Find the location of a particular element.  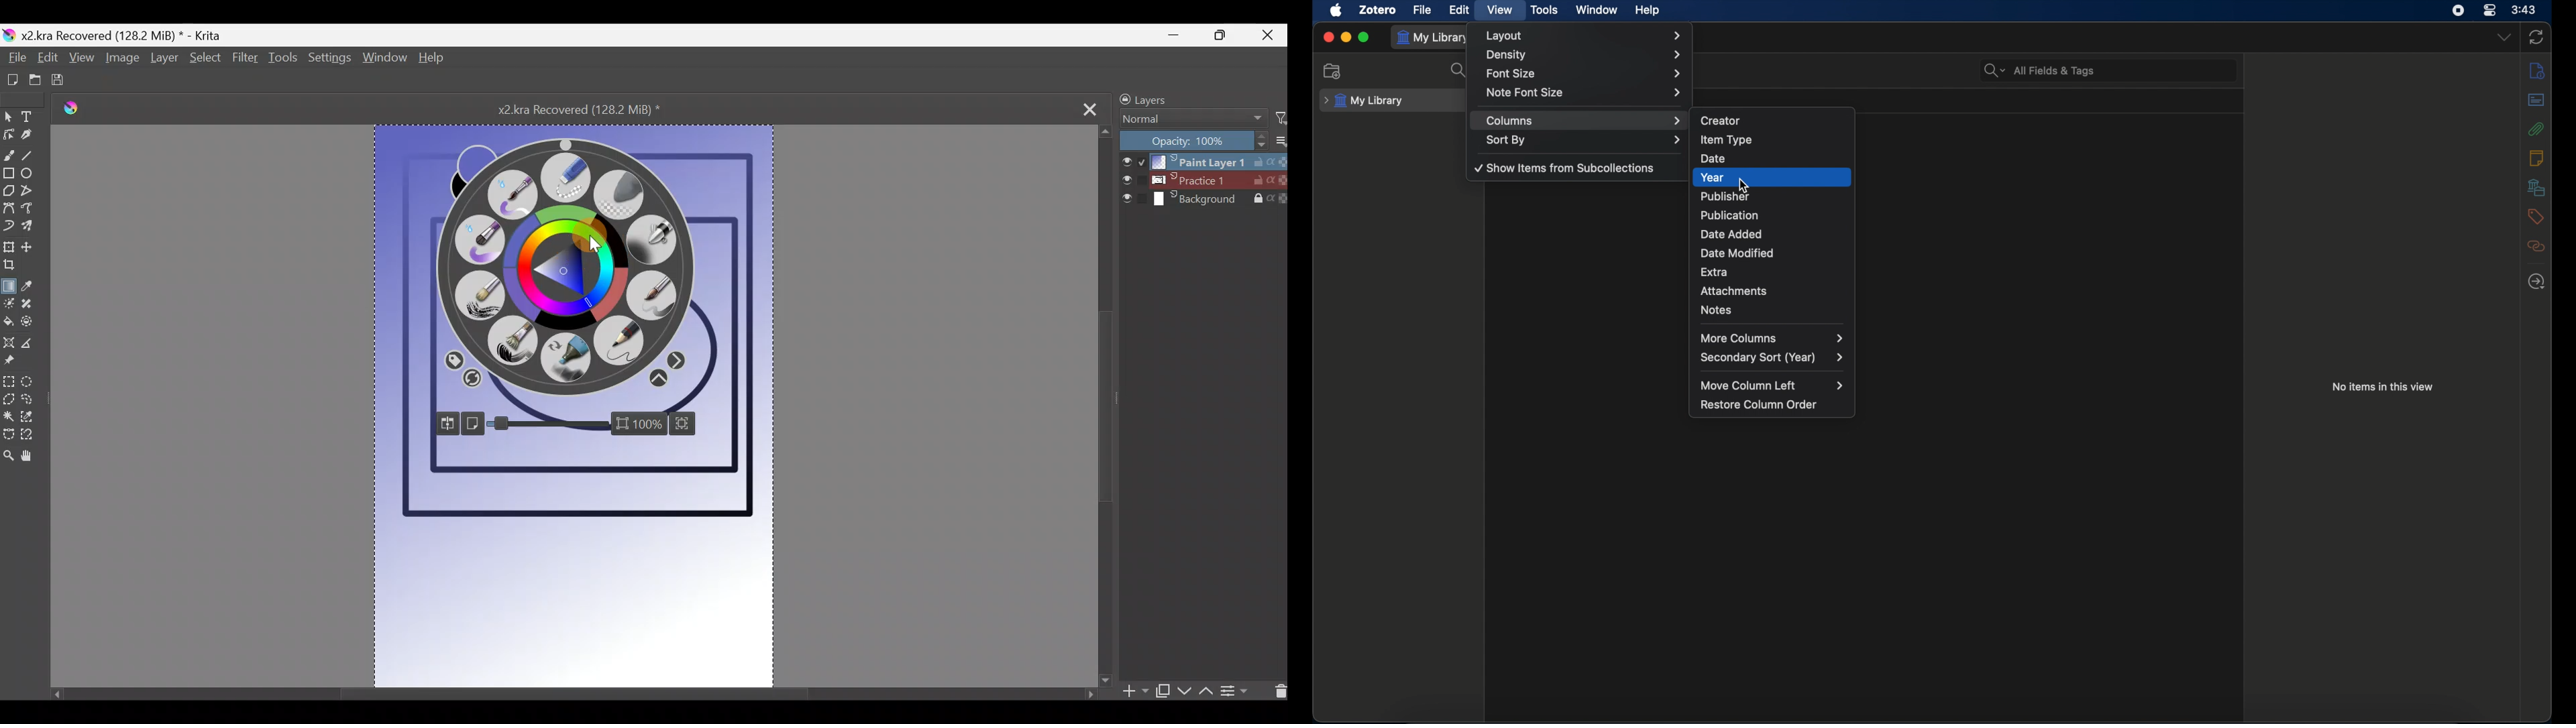

search is located at coordinates (1461, 70).